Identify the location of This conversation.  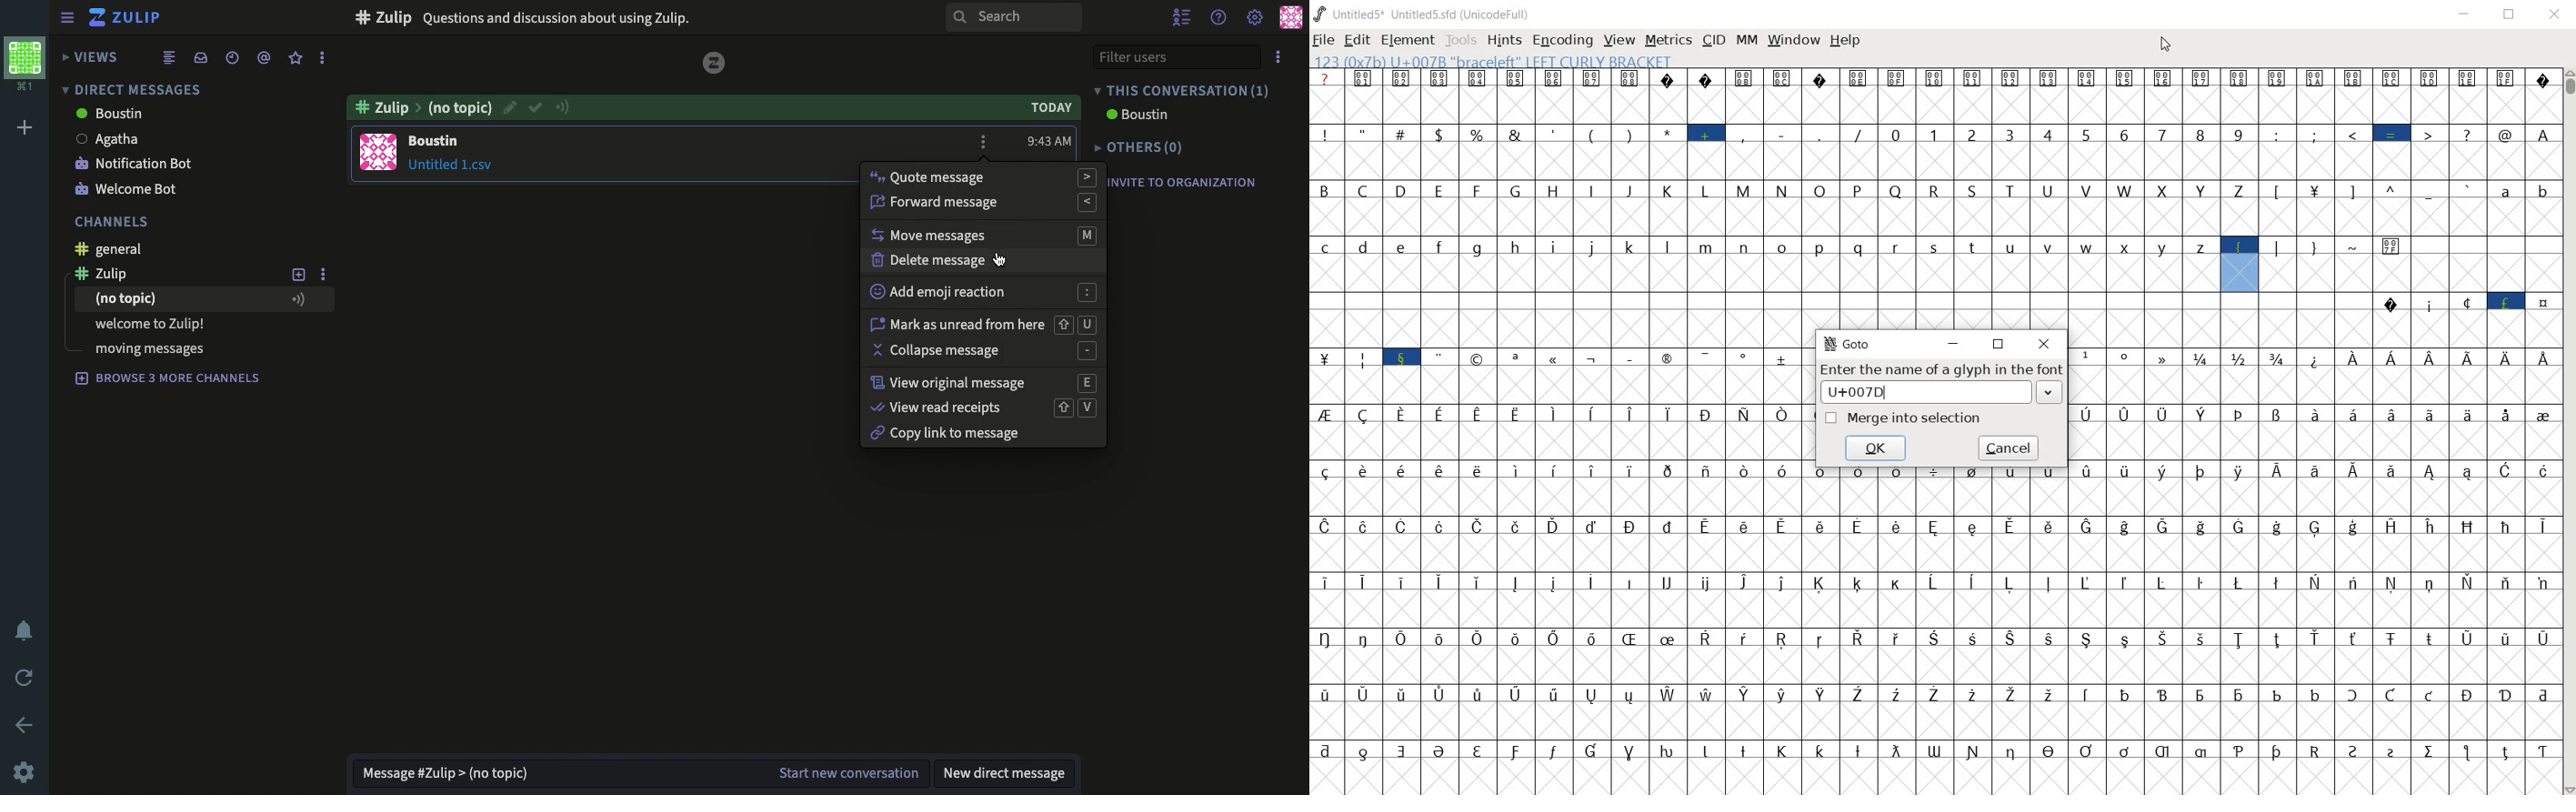
(1184, 90).